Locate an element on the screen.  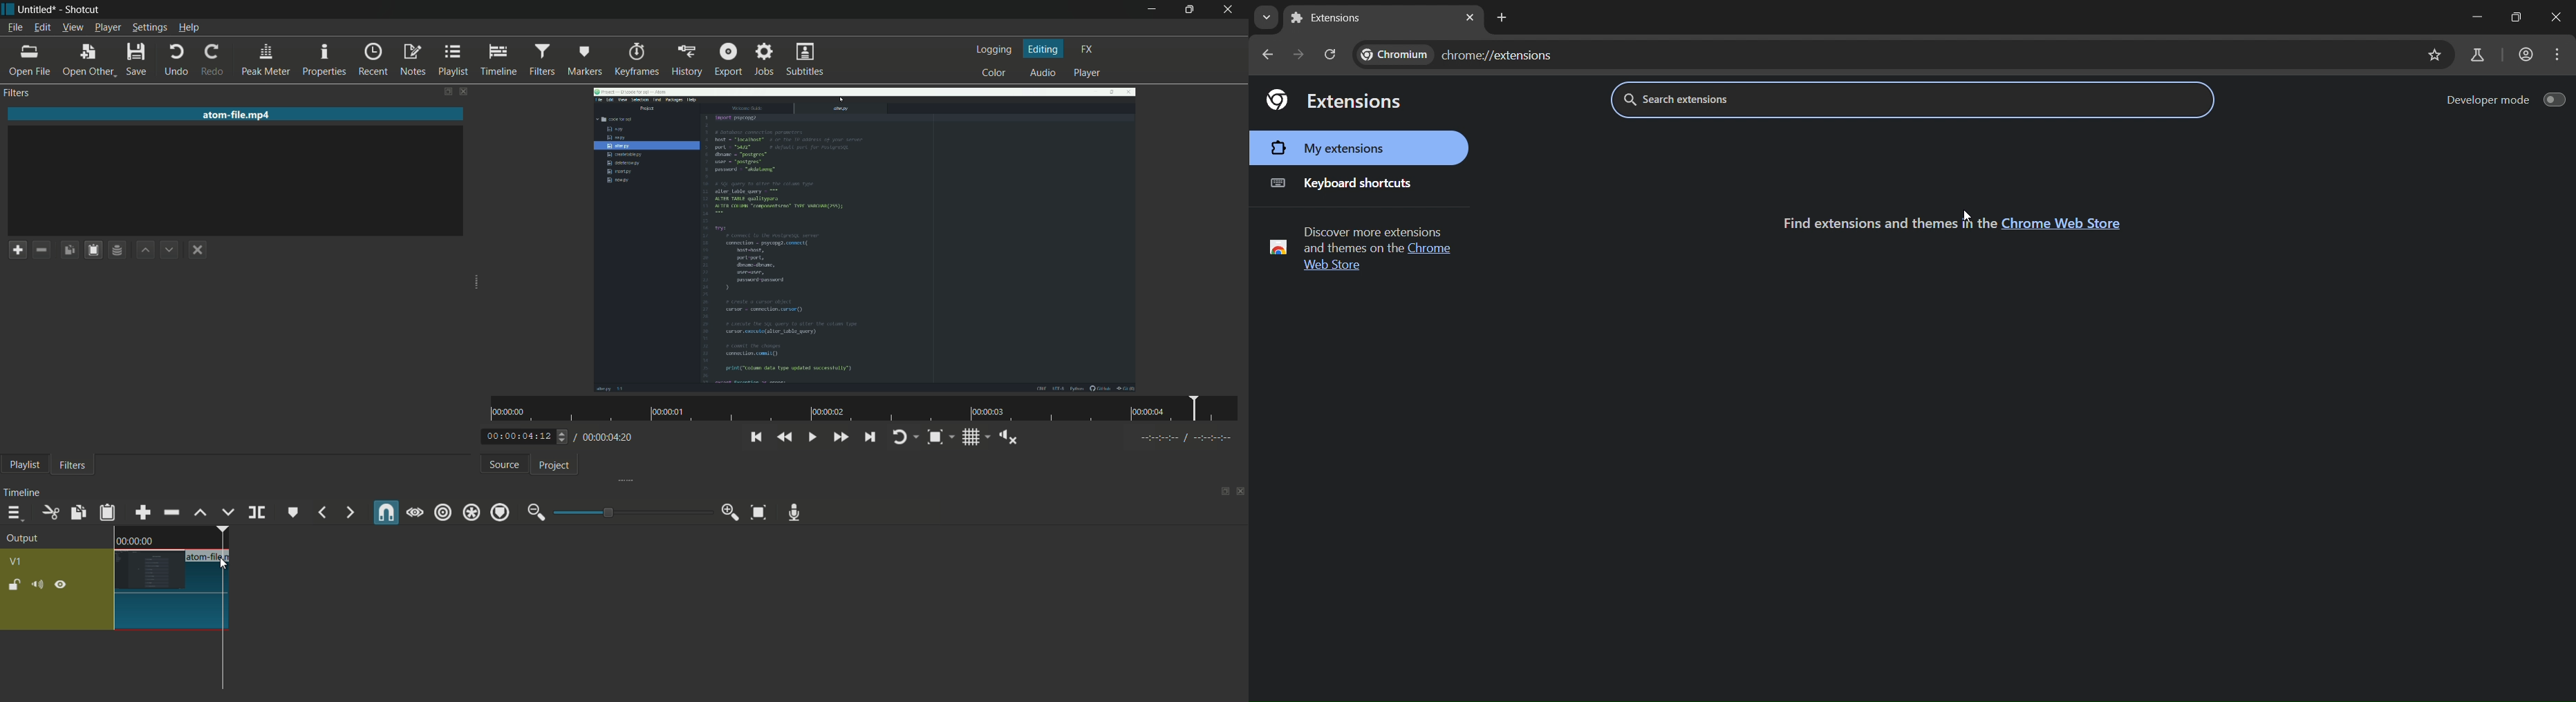
minimize is located at coordinates (1148, 10).